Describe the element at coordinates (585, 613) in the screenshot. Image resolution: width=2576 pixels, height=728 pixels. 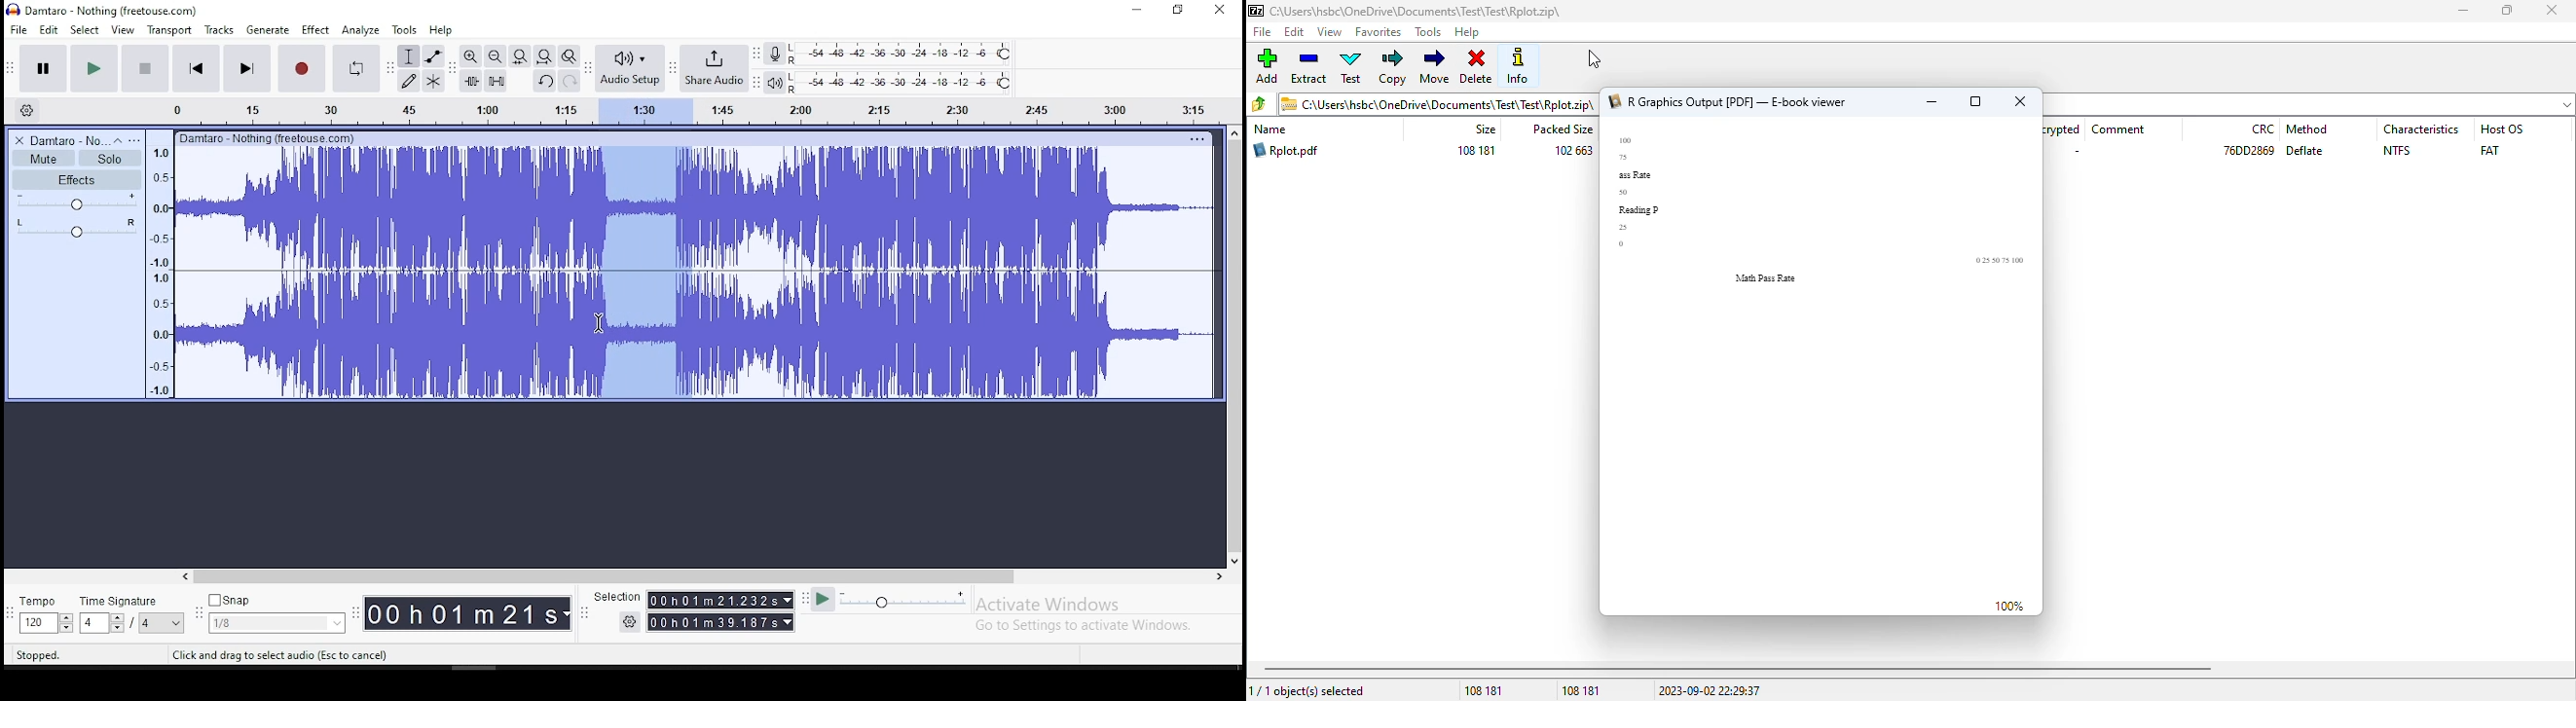
I see `` at that location.